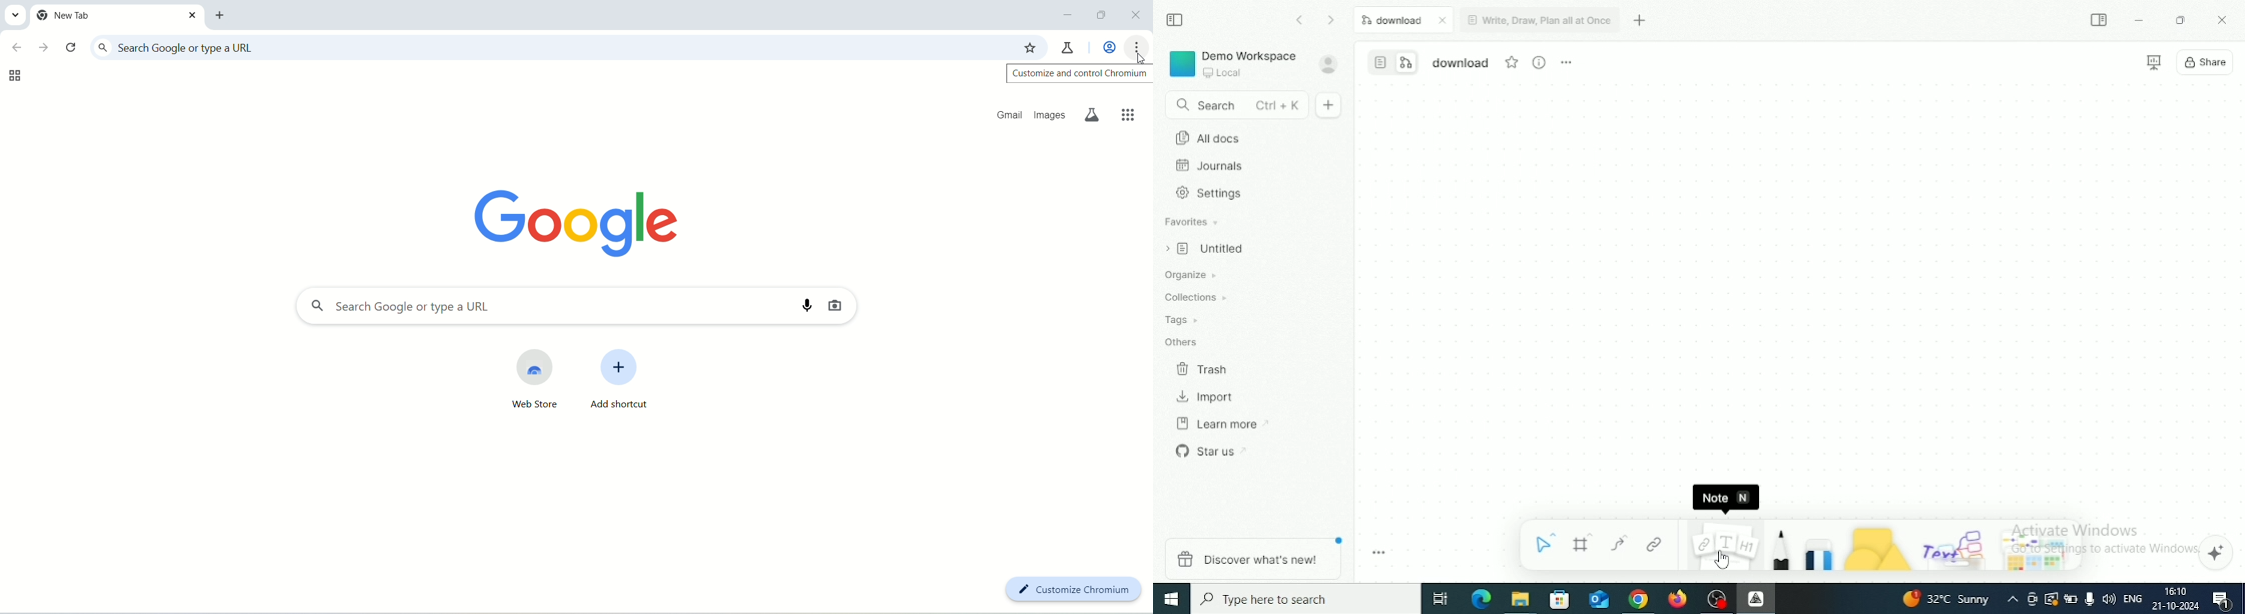 This screenshot has width=2268, height=616. Describe the element at coordinates (1543, 543) in the screenshot. I see `Select` at that location.